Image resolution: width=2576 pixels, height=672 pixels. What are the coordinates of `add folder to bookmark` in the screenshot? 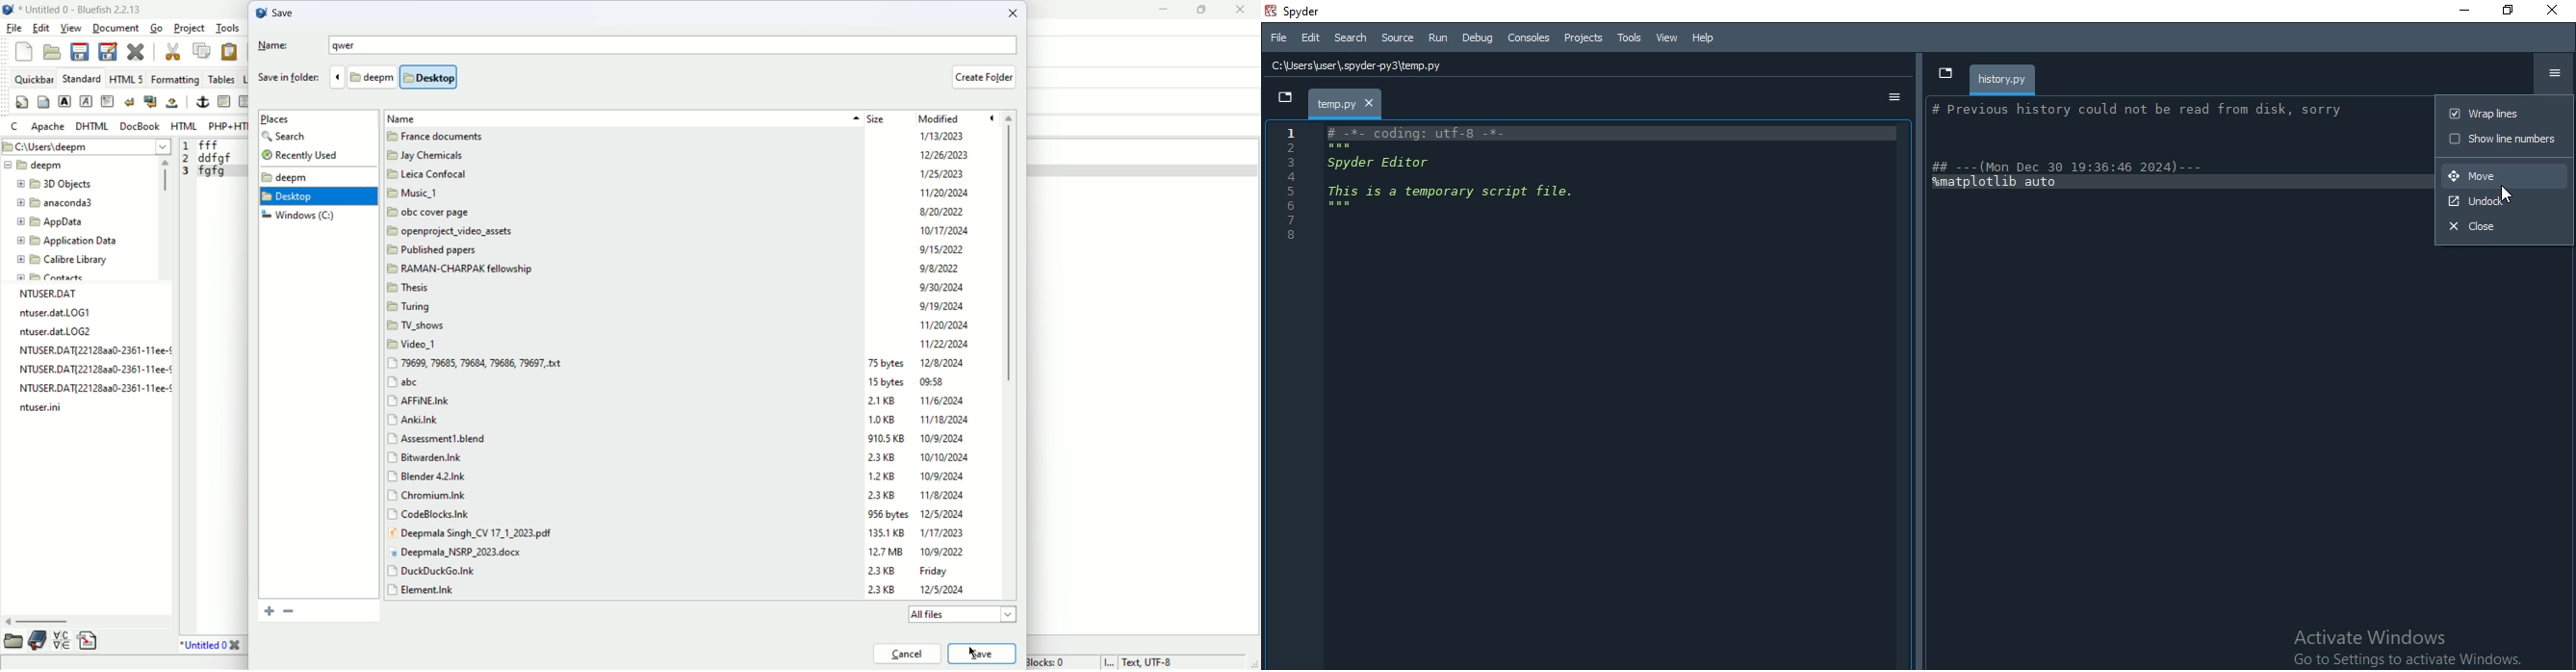 It's located at (266, 611).